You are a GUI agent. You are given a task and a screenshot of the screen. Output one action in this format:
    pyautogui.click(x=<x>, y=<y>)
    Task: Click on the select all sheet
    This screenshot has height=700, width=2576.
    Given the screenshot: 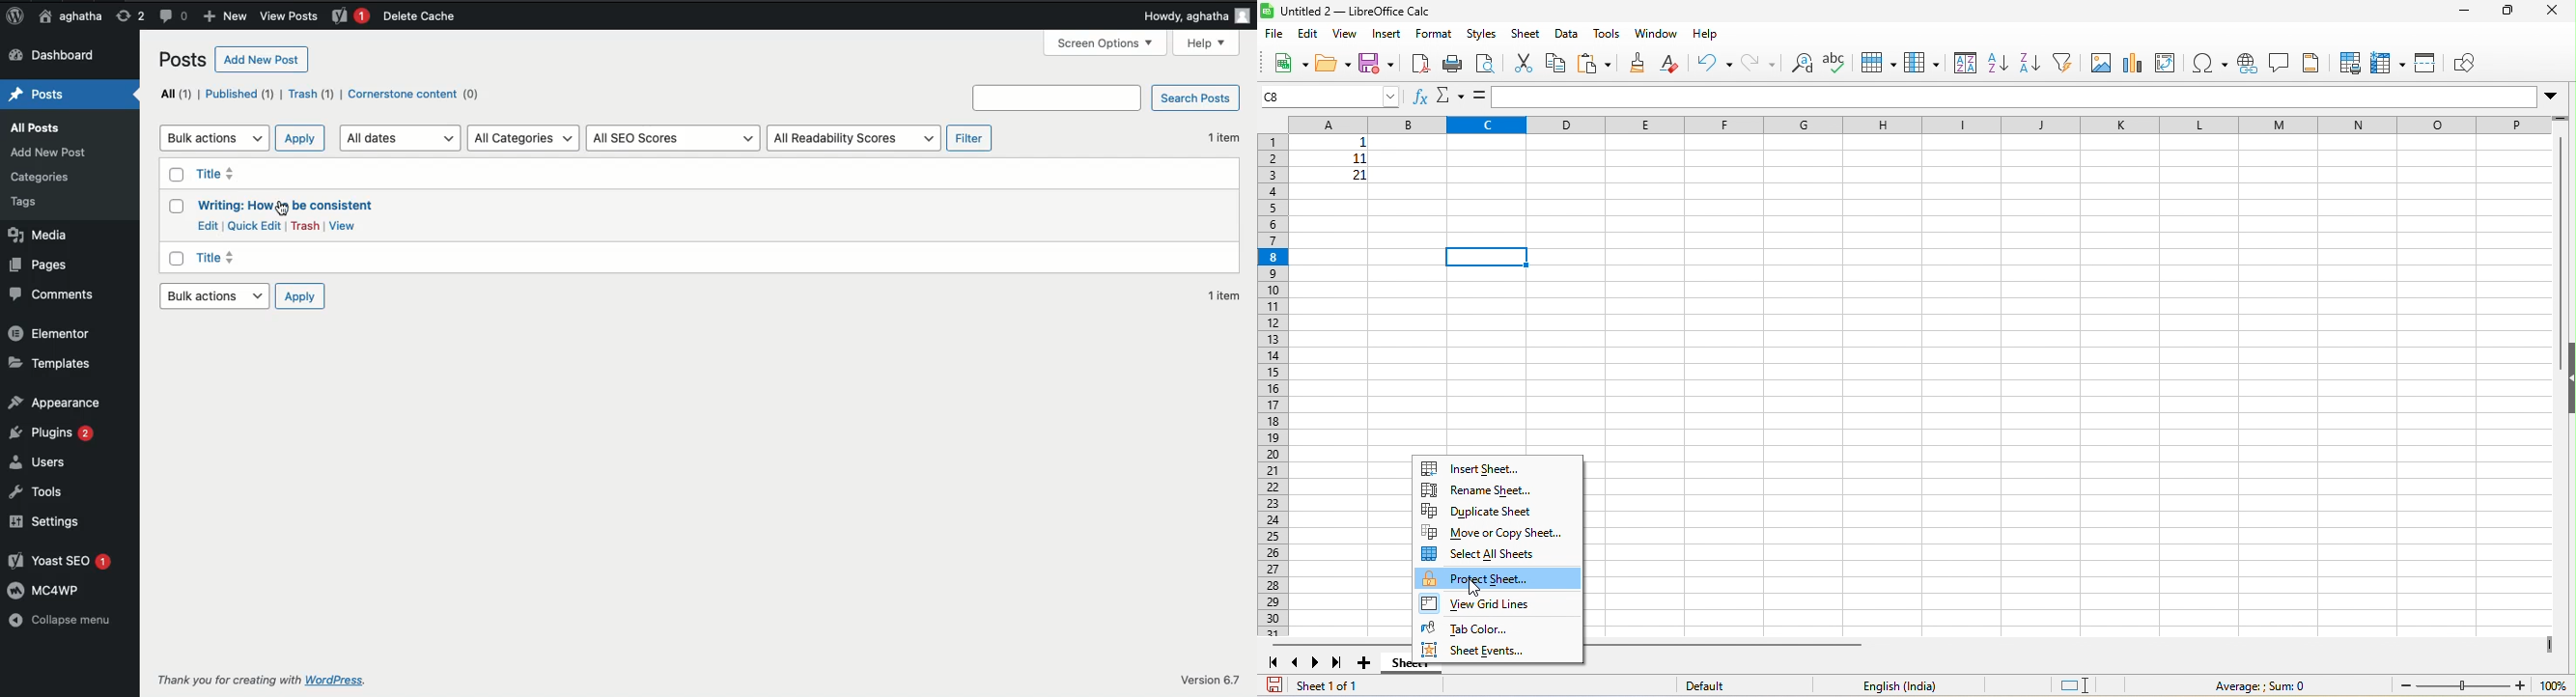 What is the action you would take?
    pyautogui.click(x=1493, y=554)
    